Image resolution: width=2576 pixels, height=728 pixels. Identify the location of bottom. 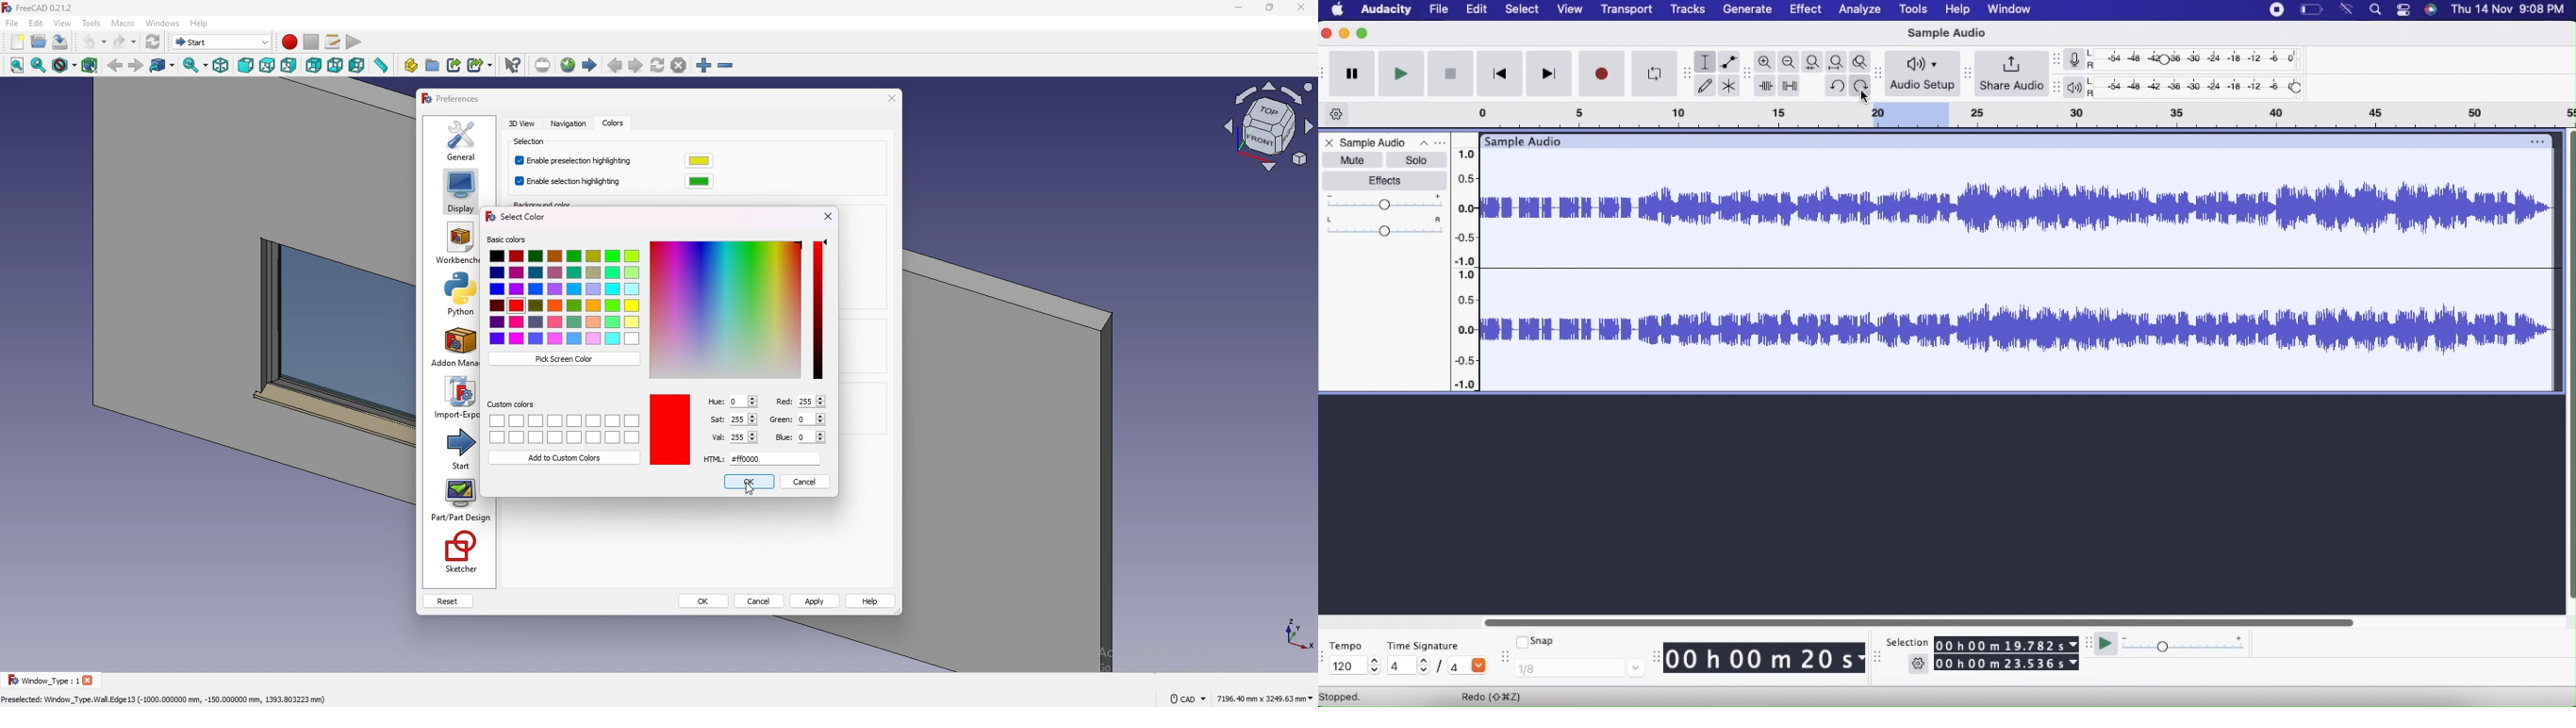
(336, 66).